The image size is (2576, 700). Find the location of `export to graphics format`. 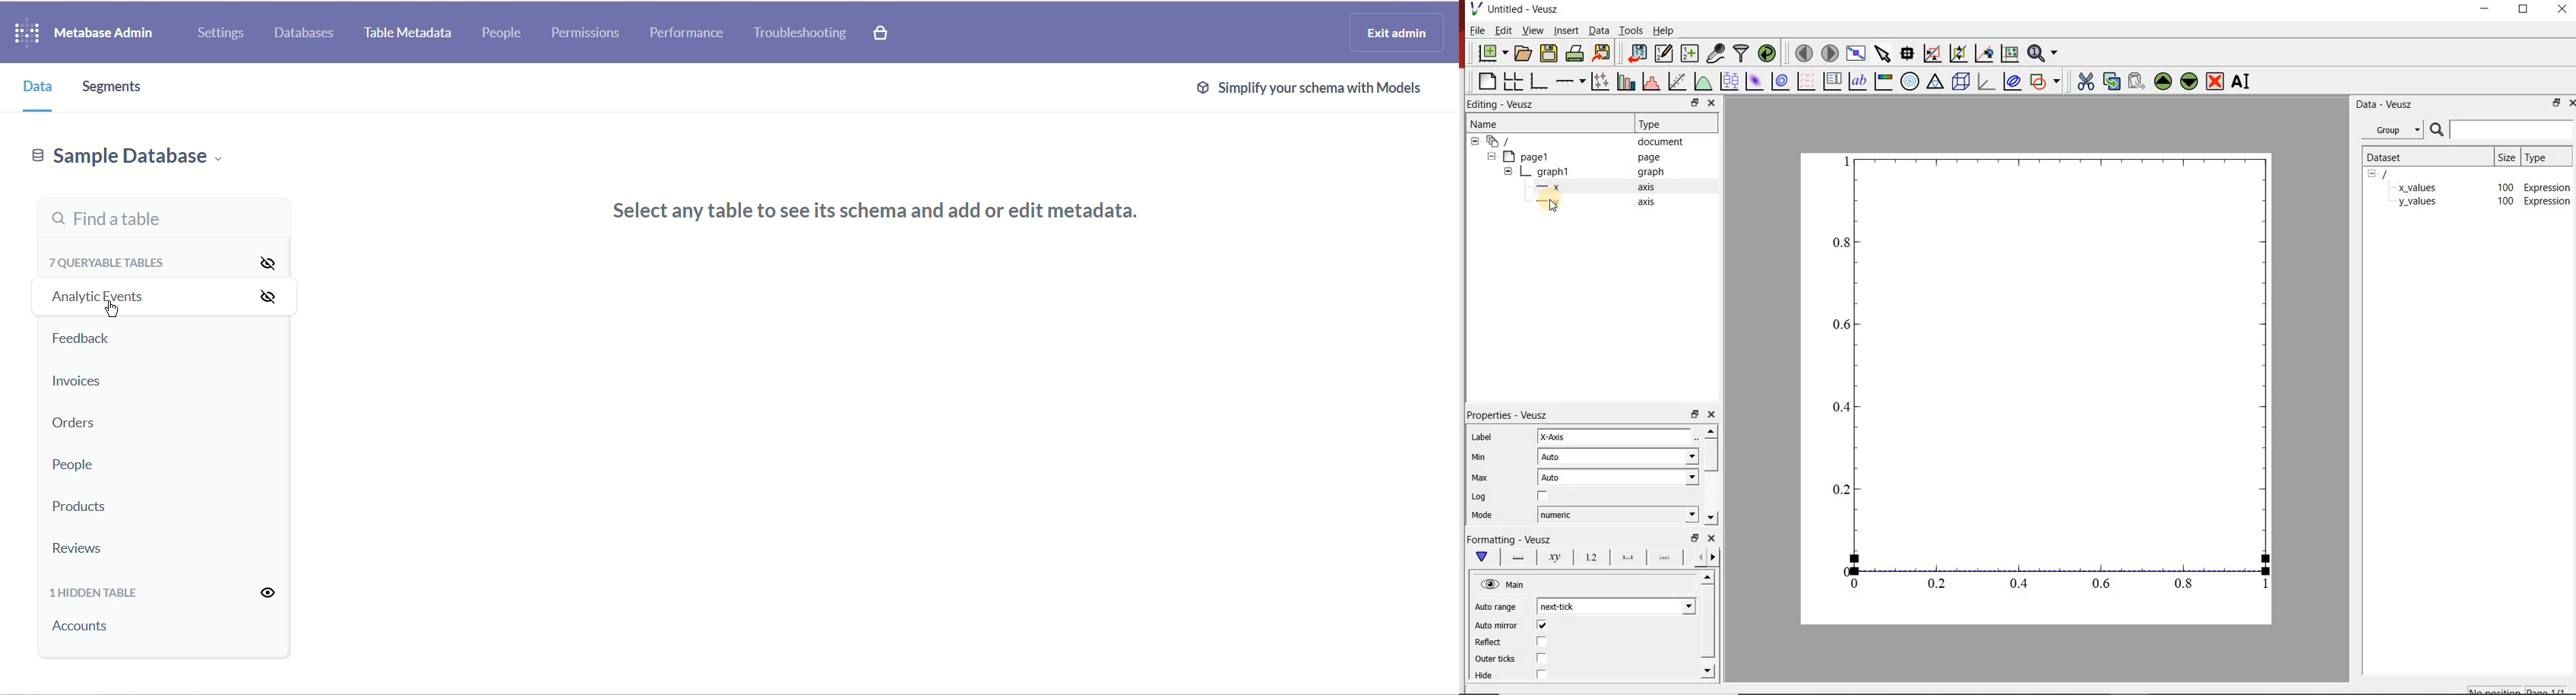

export to graphics format is located at coordinates (1603, 53).